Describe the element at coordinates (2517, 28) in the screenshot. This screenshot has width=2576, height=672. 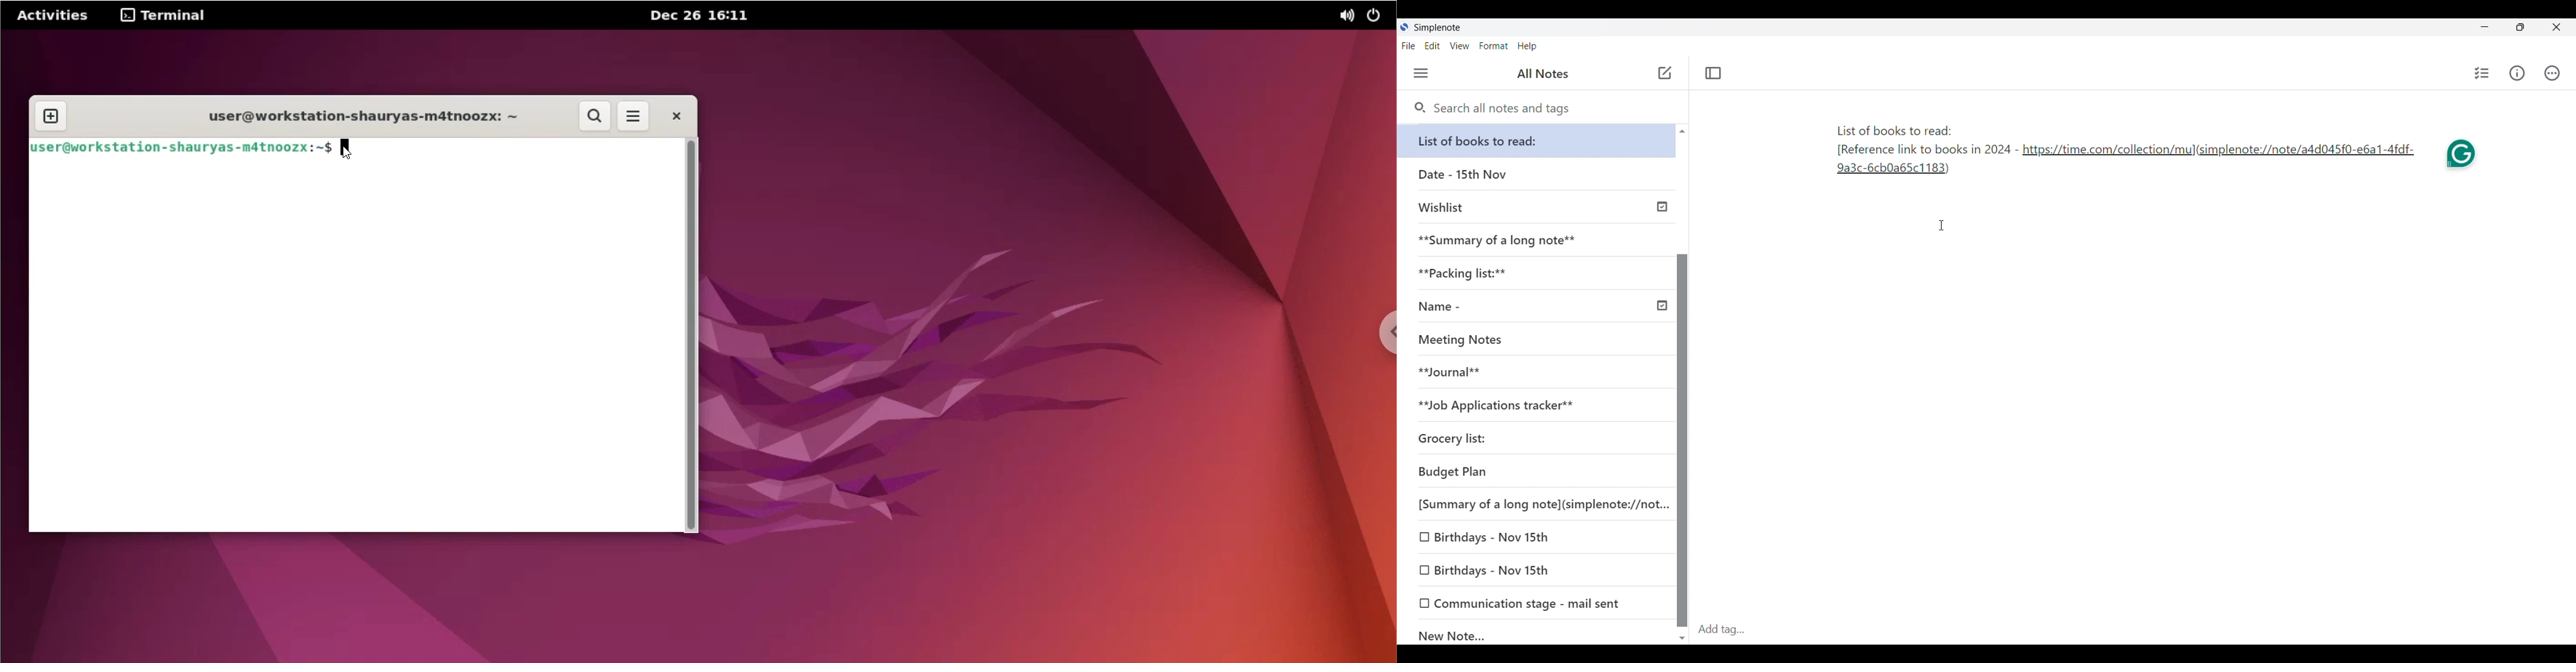
I see `Resize` at that location.